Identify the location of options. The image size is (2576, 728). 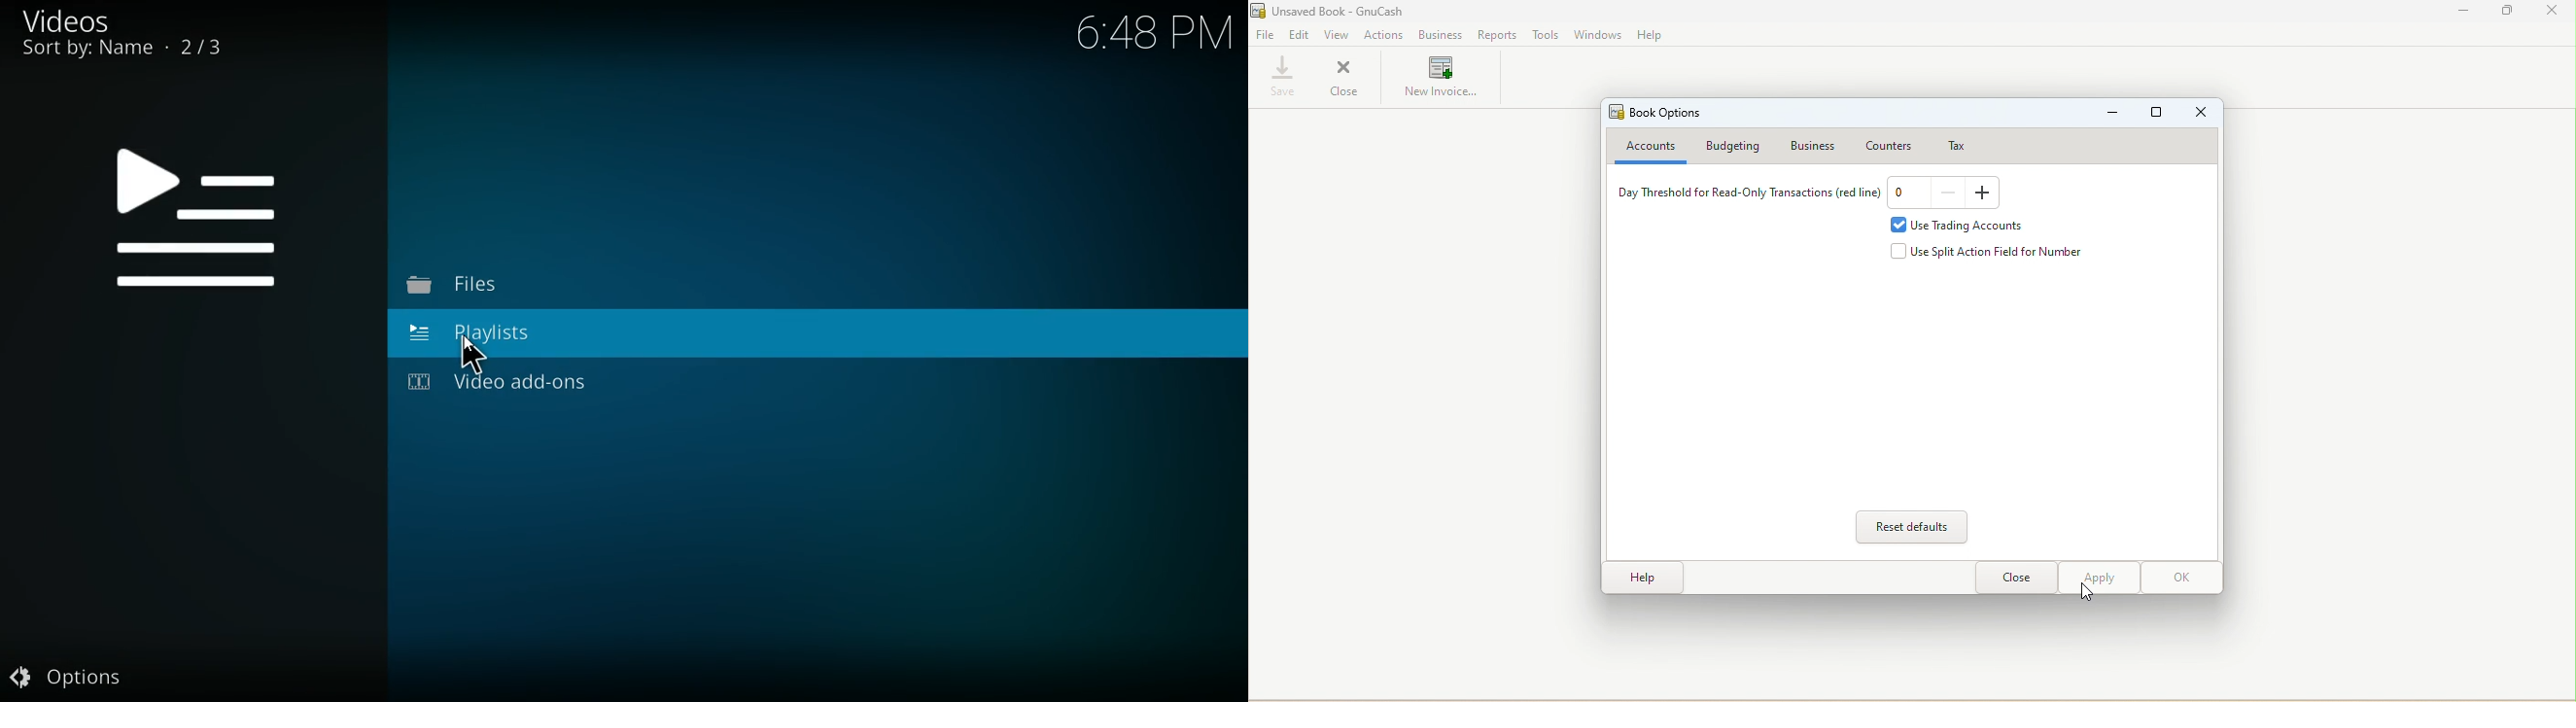
(67, 680).